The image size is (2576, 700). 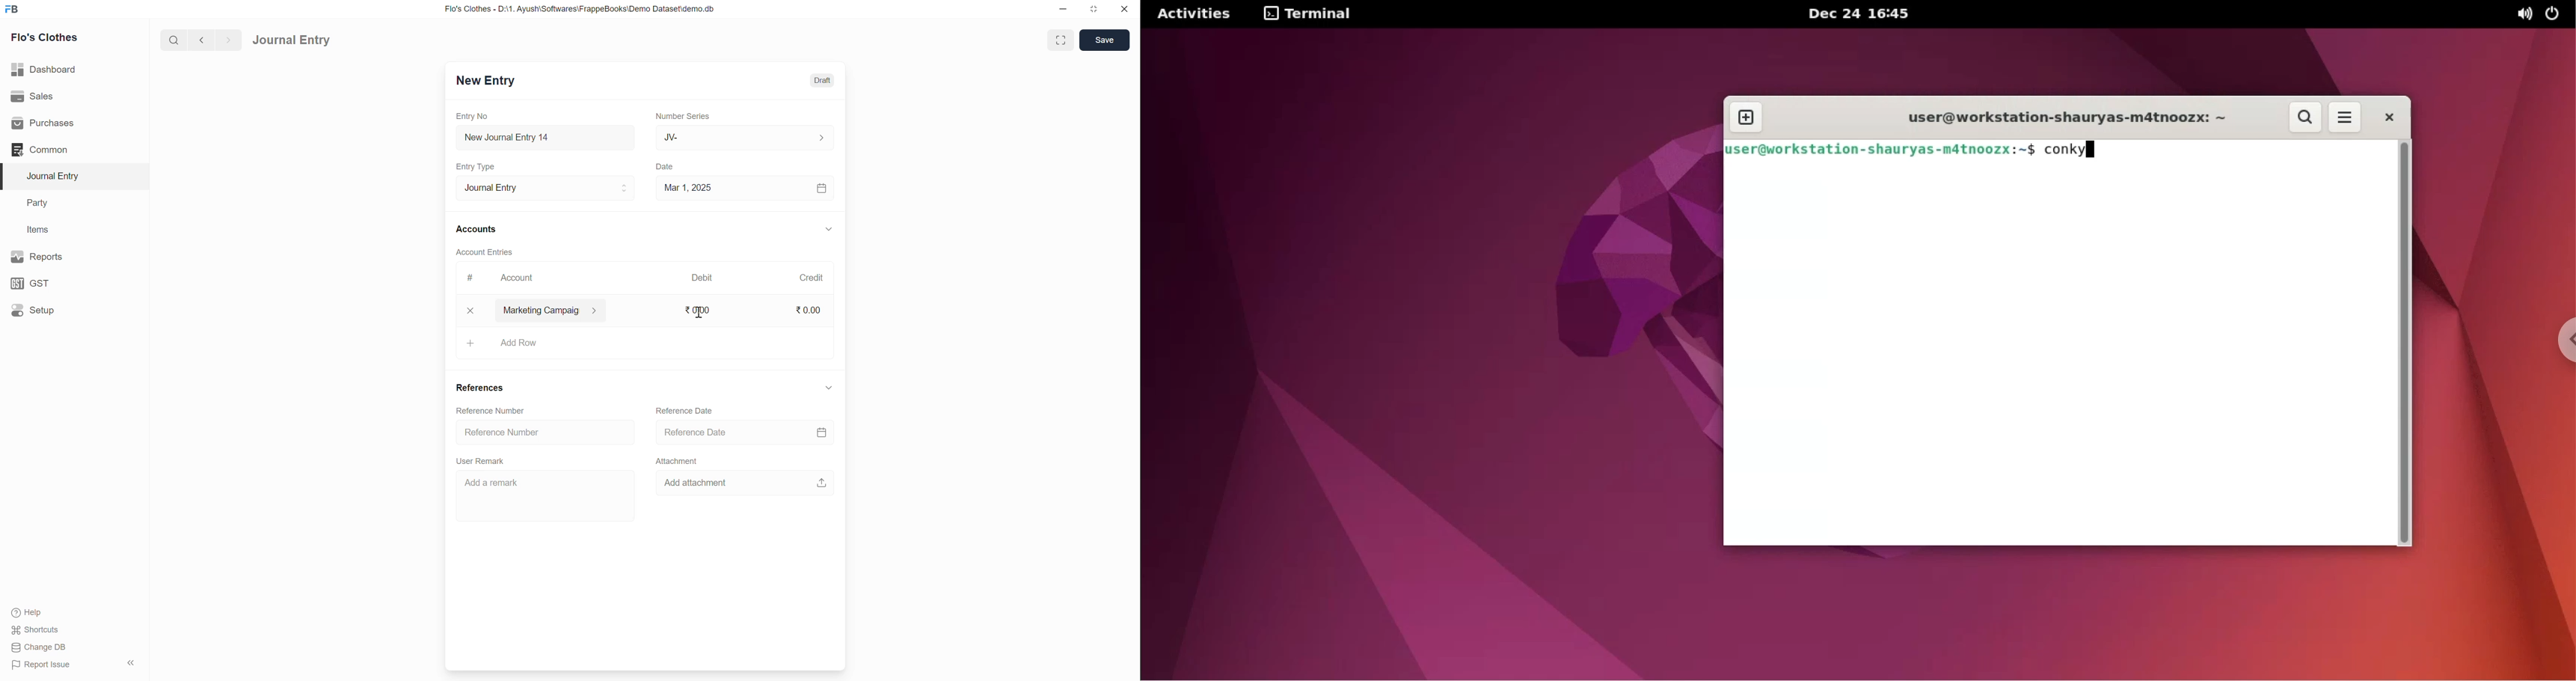 What do you see at coordinates (45, 123) in the screenshot?
I see `Purchases` at bounding box center [45, 123].